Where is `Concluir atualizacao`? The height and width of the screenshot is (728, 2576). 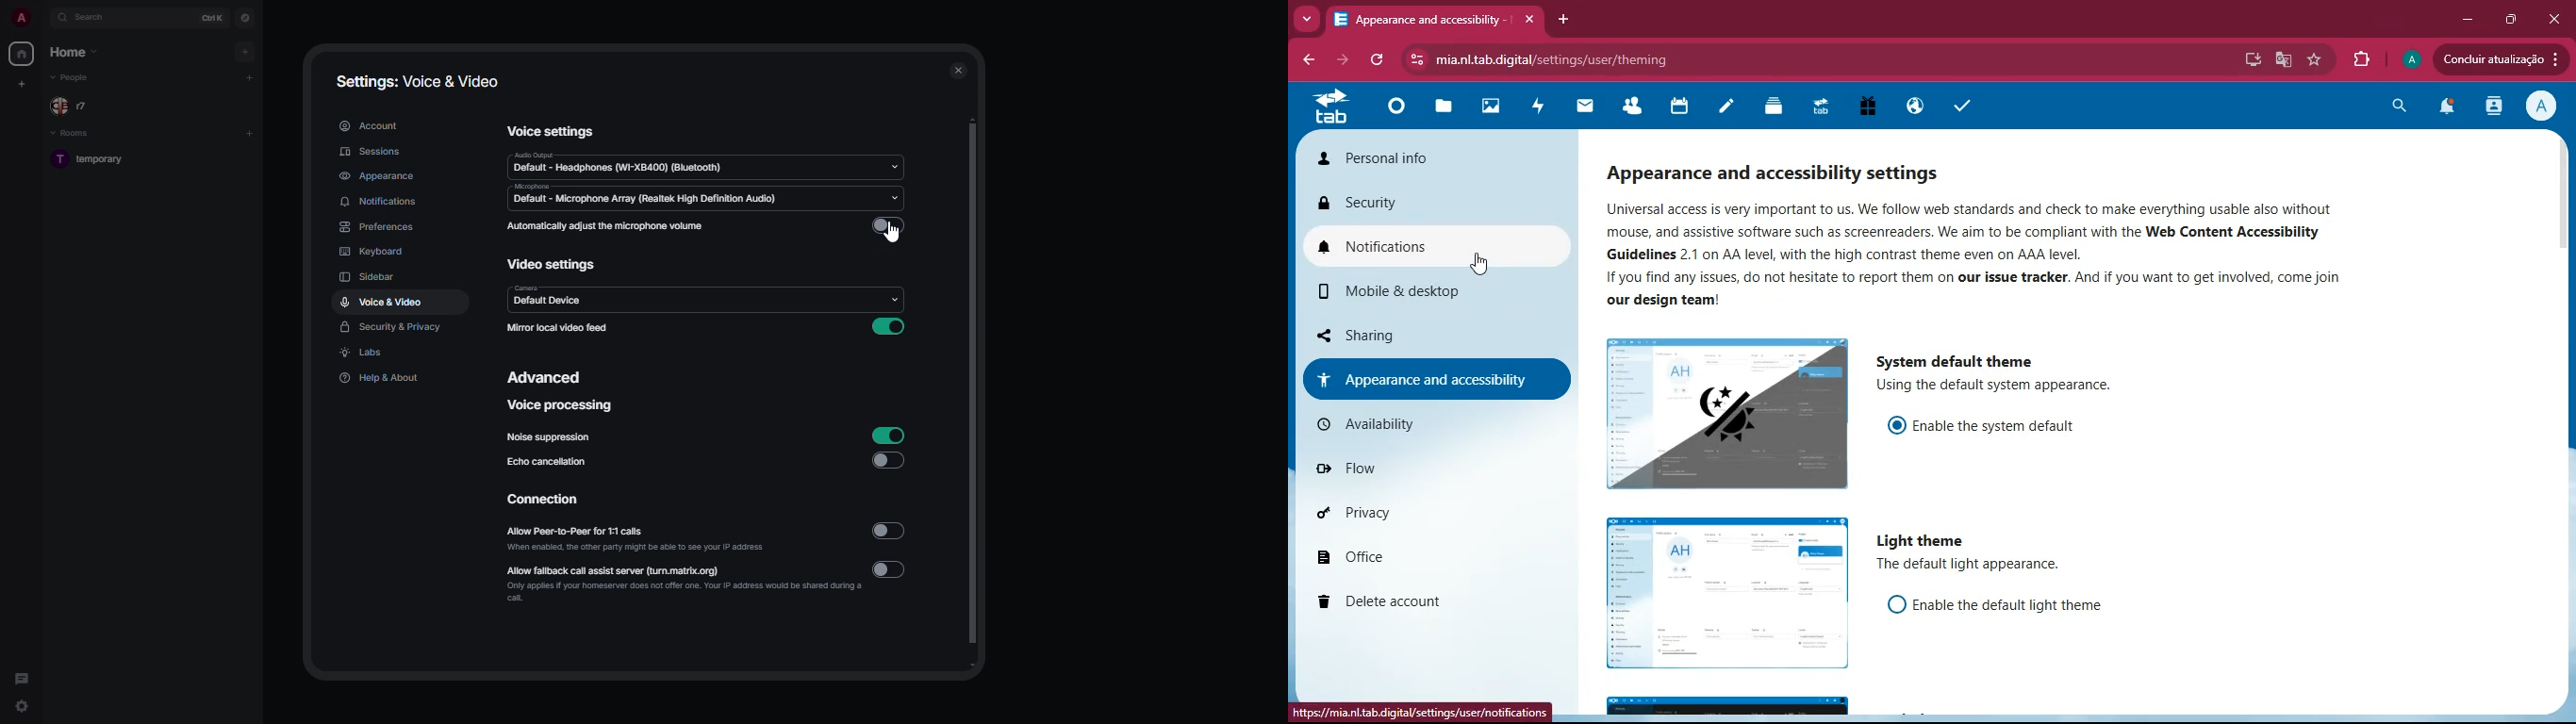
Concluir atualizacao is located at coordinates (2501, 58).